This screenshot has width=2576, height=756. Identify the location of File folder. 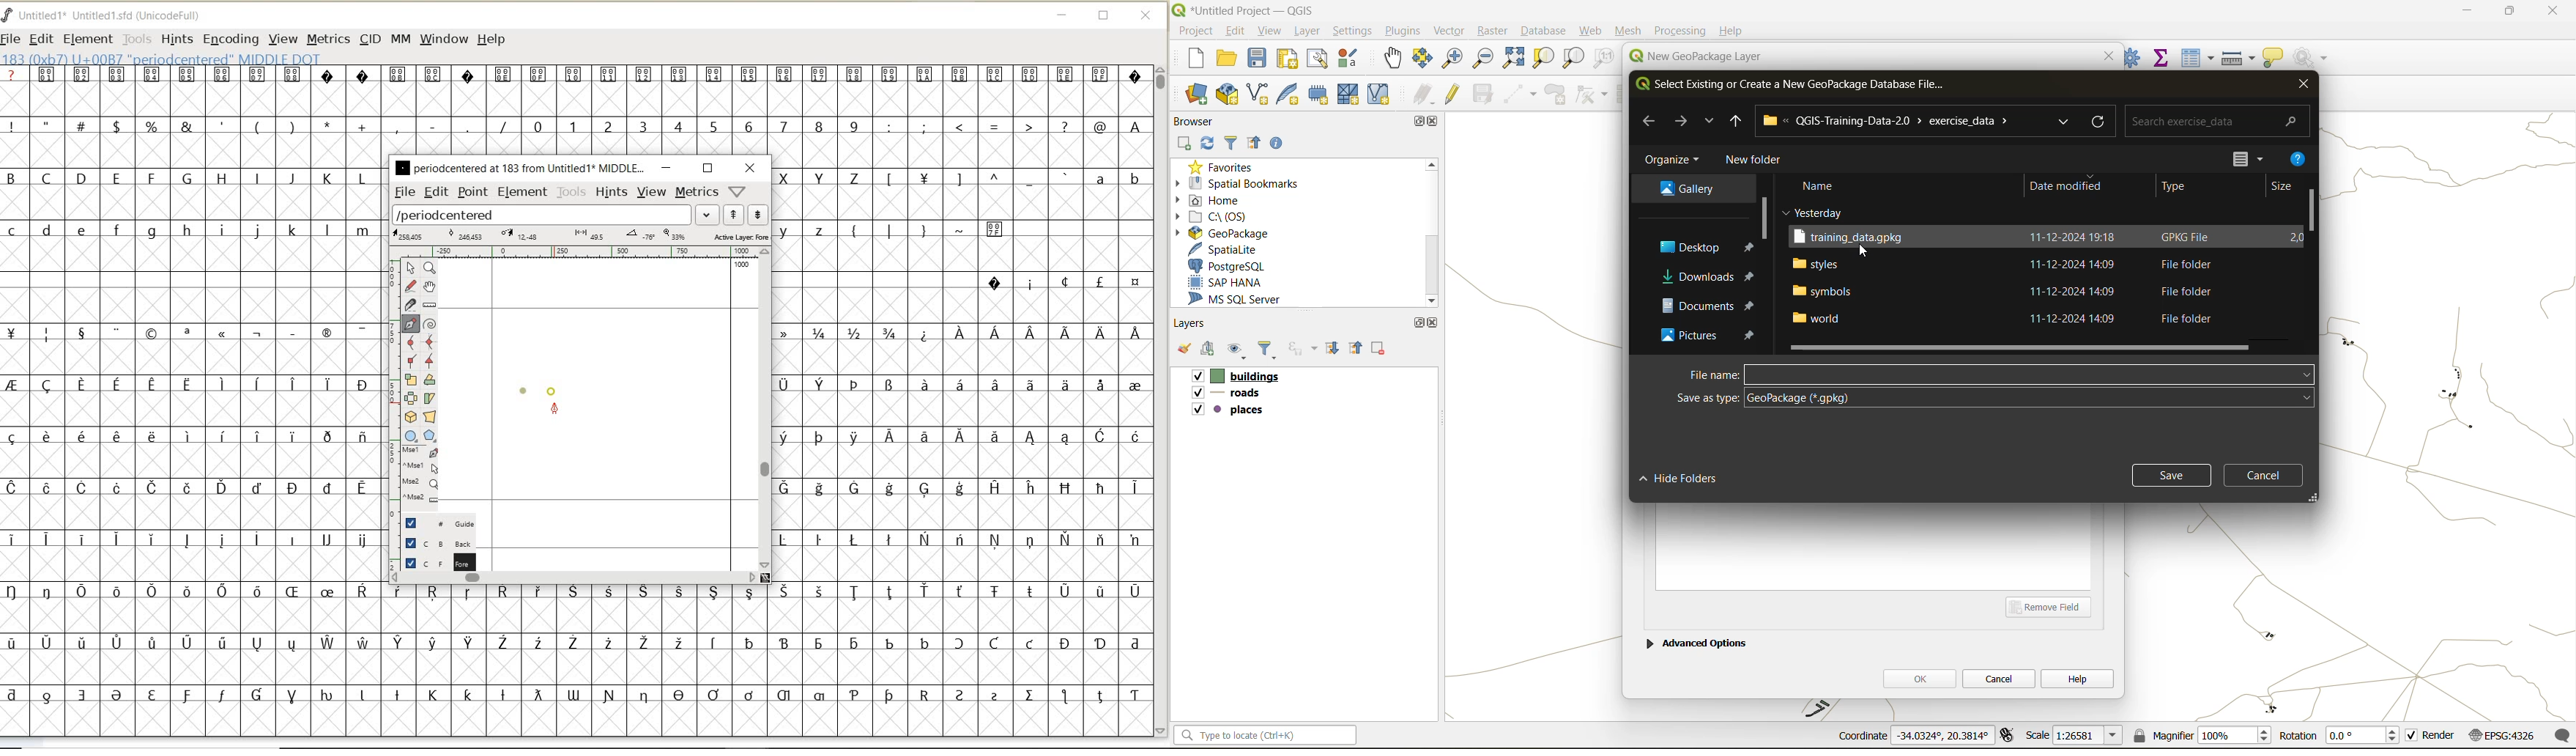
(2181, 291).